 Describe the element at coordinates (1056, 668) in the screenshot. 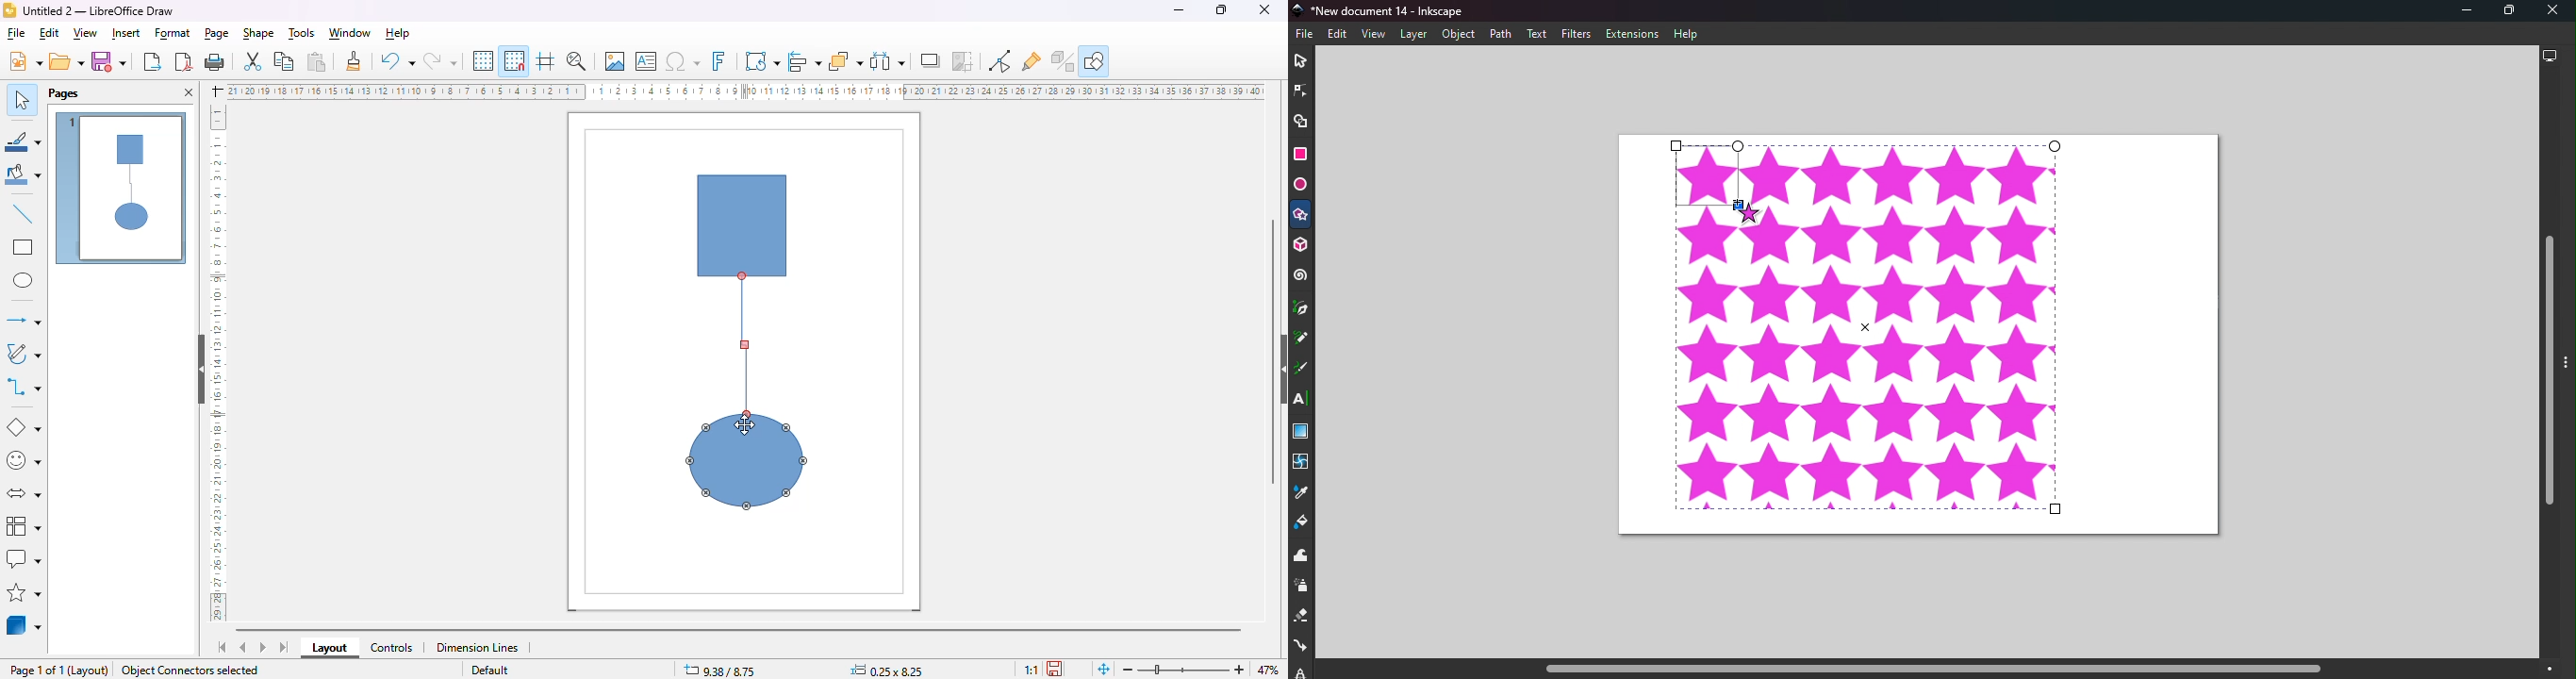

I see `the document has been modified` at that location.